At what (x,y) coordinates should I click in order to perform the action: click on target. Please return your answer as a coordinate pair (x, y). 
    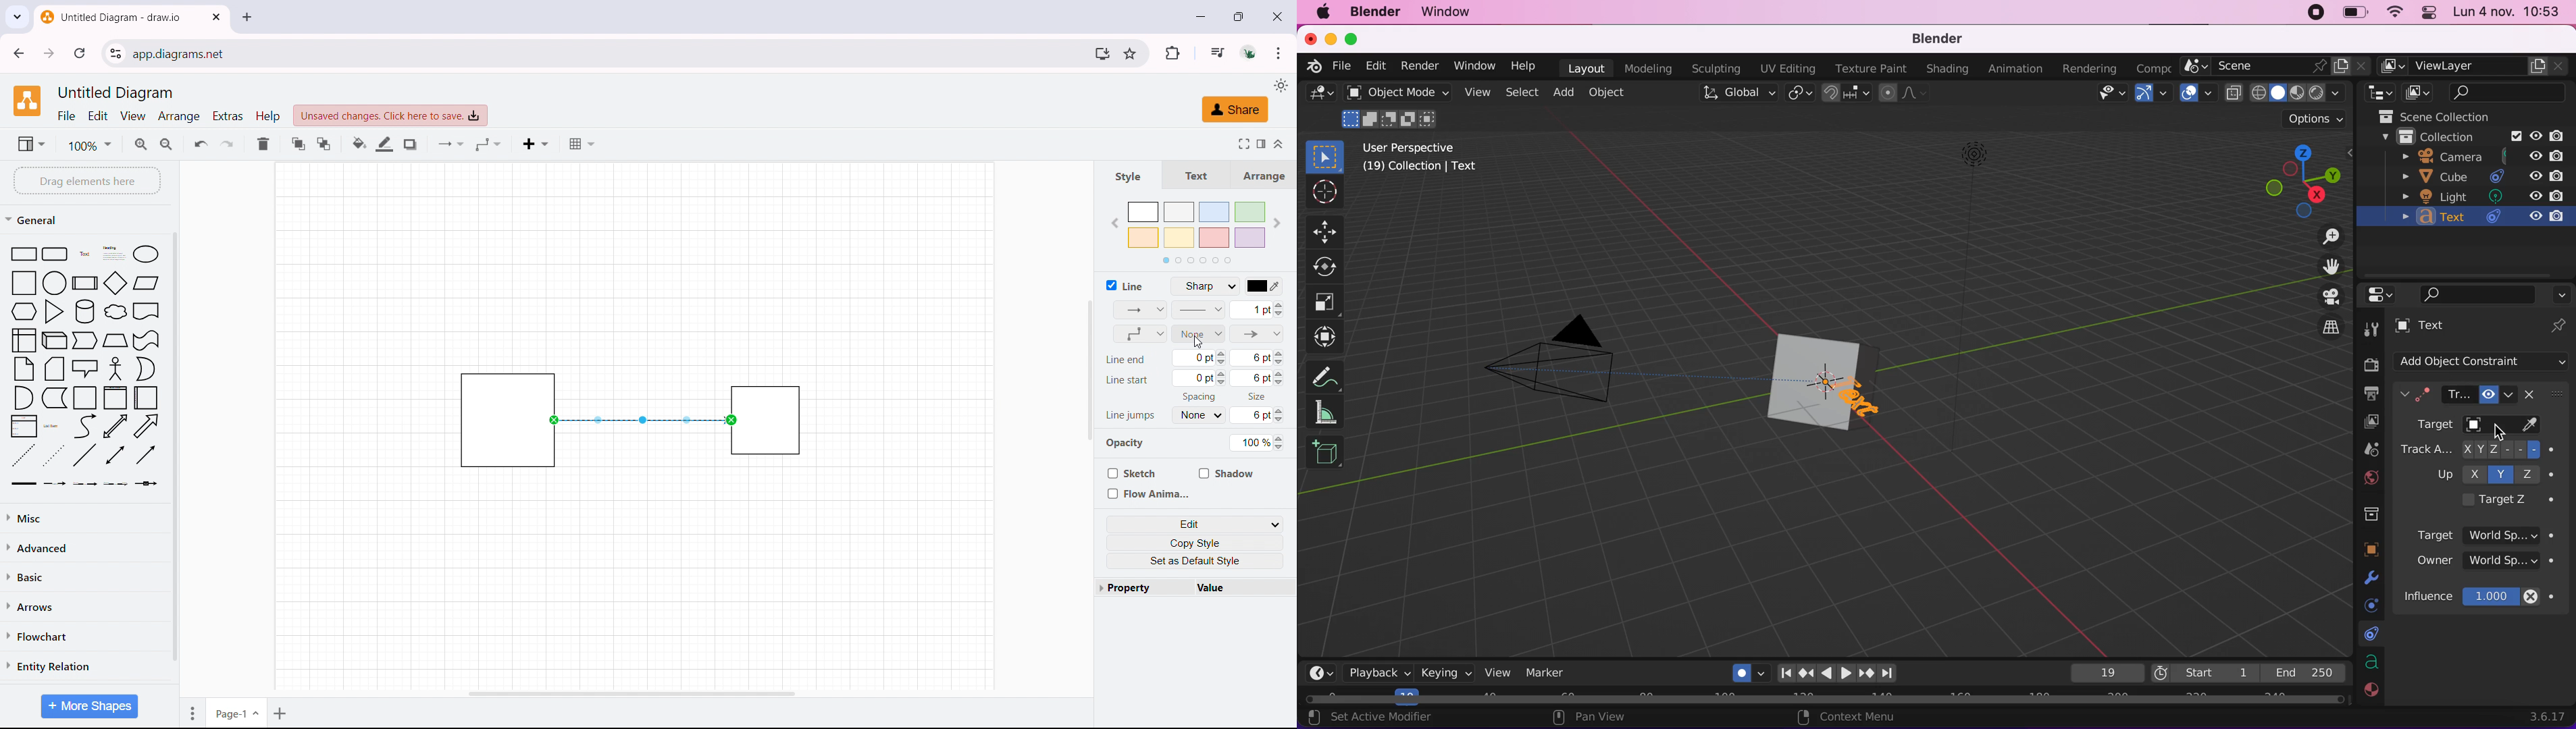
    Looking at the image, I should click on (2454, 426).